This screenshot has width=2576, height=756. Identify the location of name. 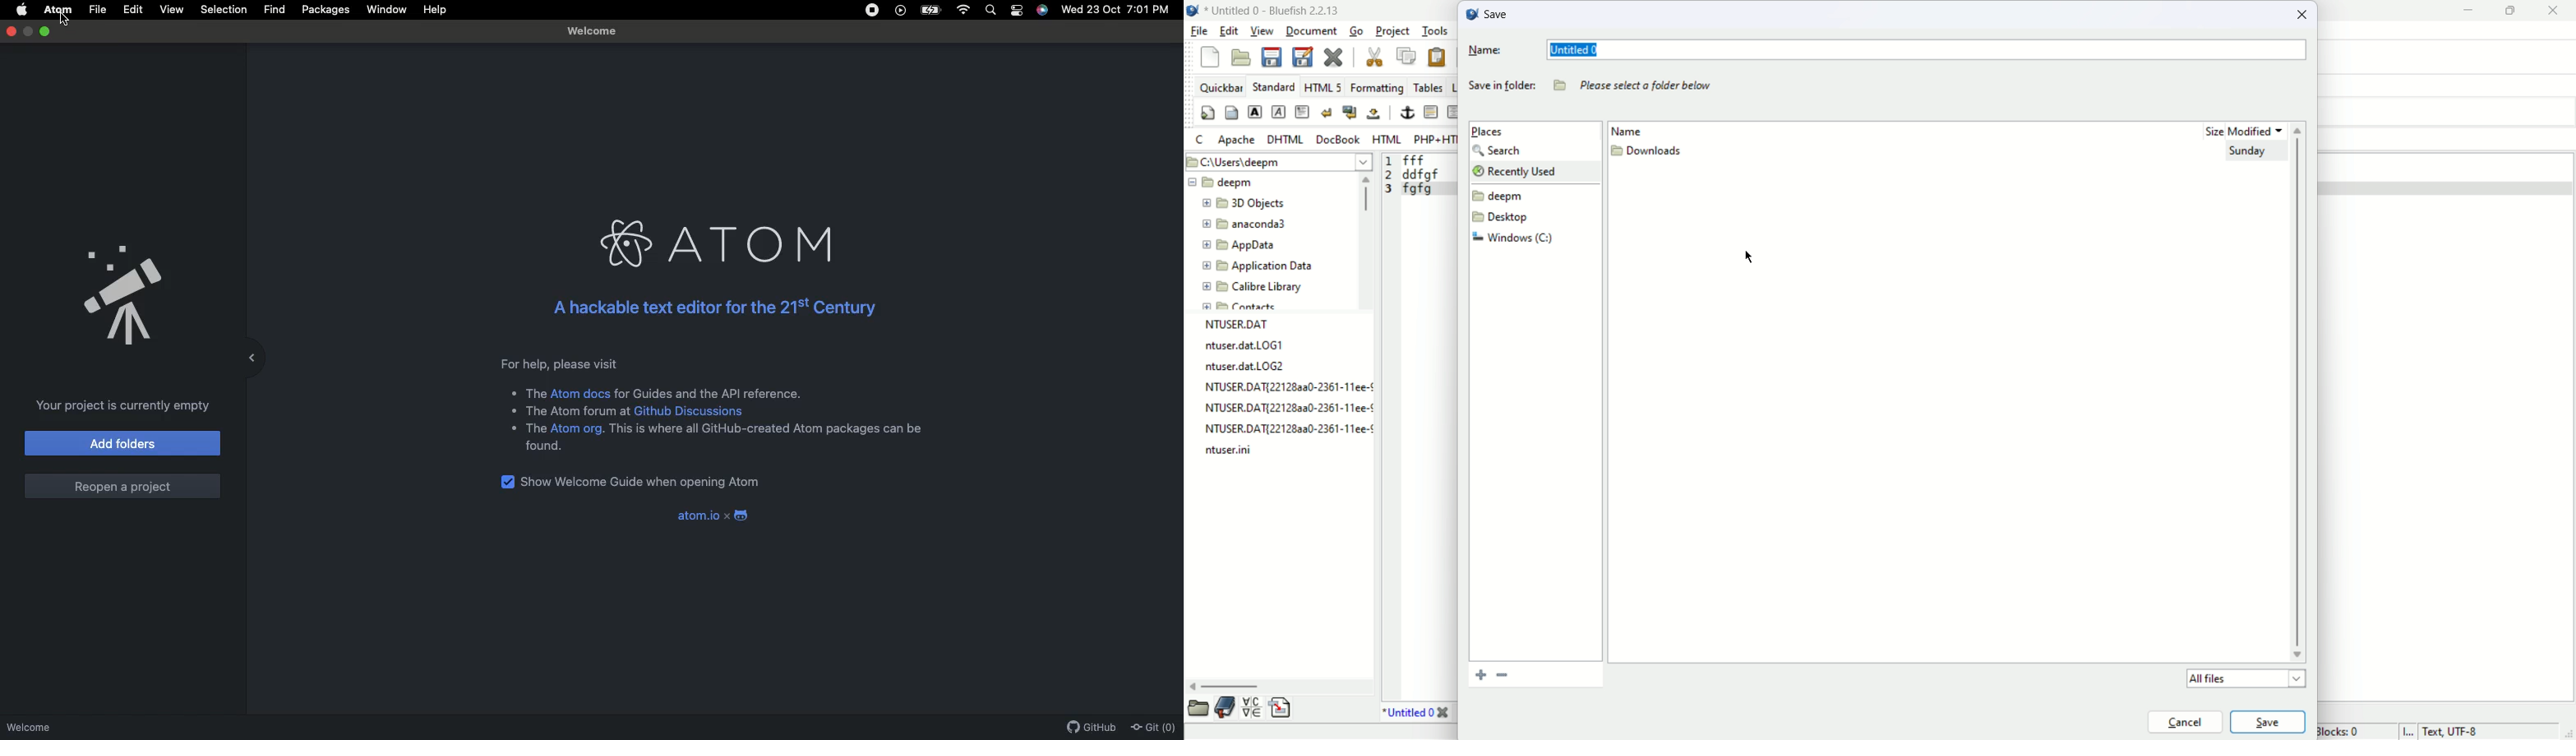
(1641, 129).